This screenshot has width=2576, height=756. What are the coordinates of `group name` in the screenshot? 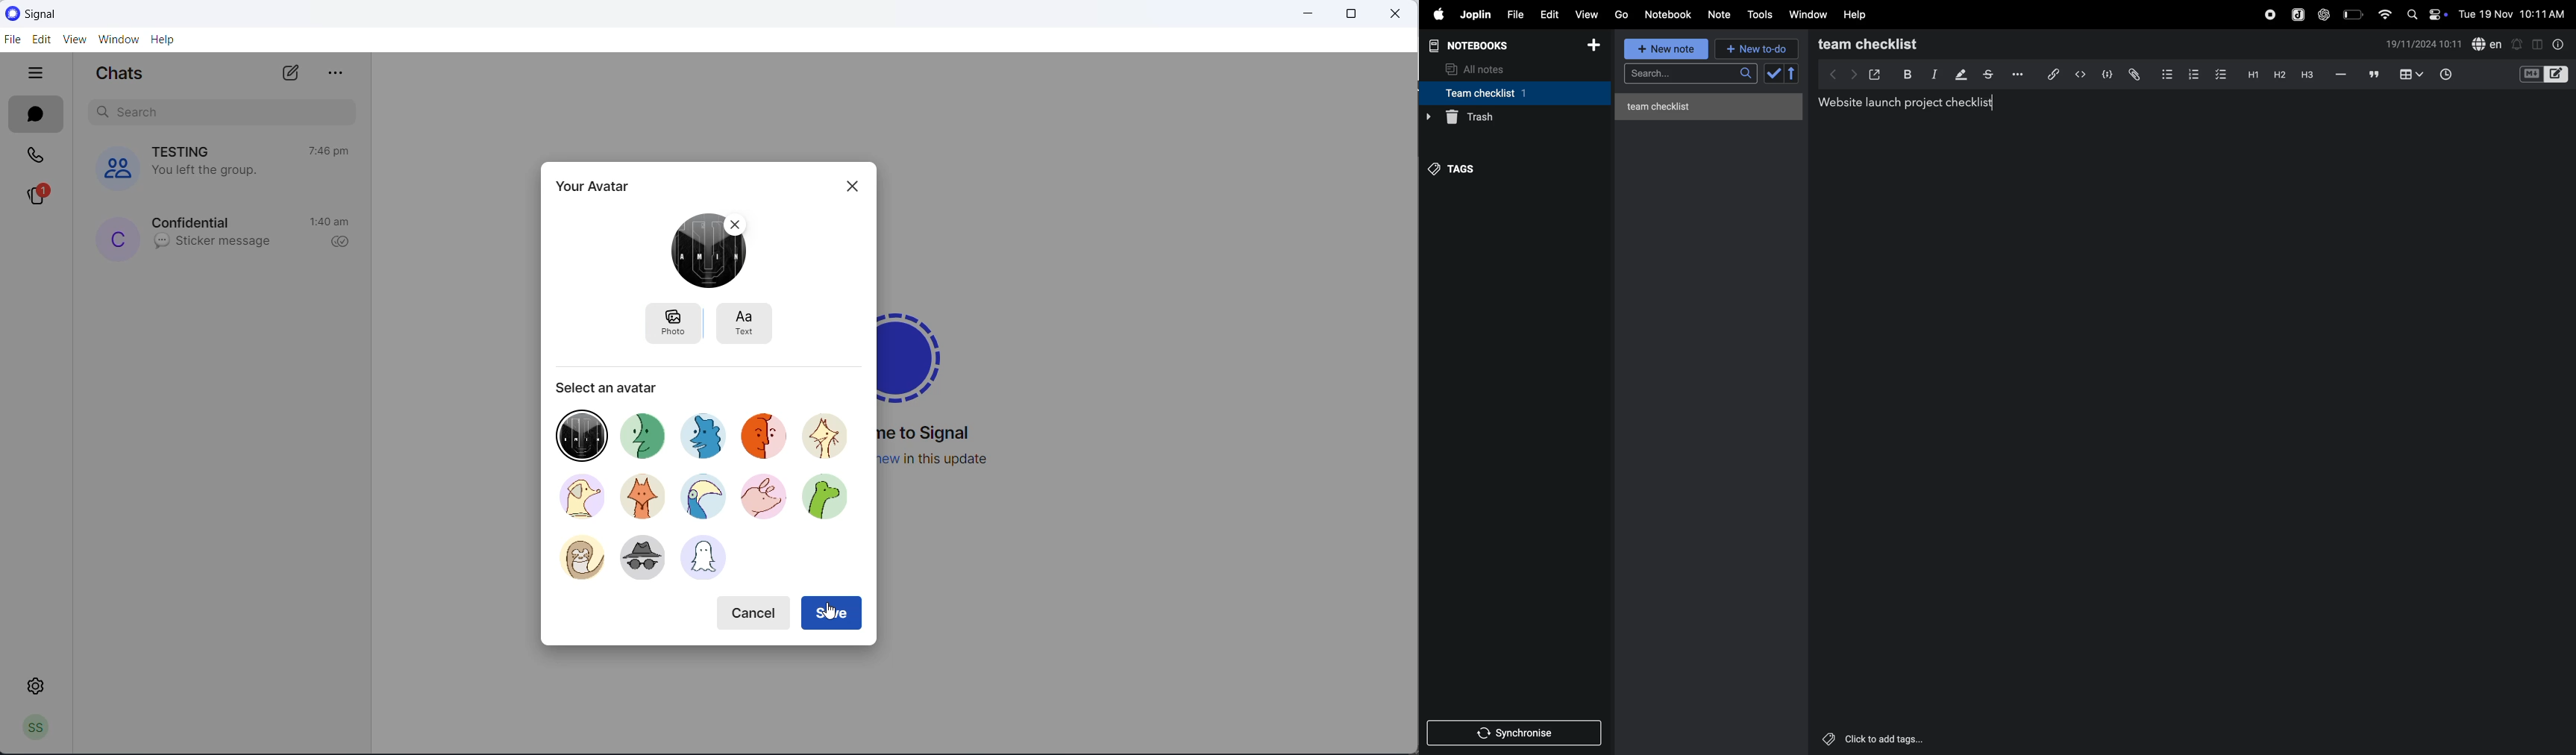 It's located at (187, 151).